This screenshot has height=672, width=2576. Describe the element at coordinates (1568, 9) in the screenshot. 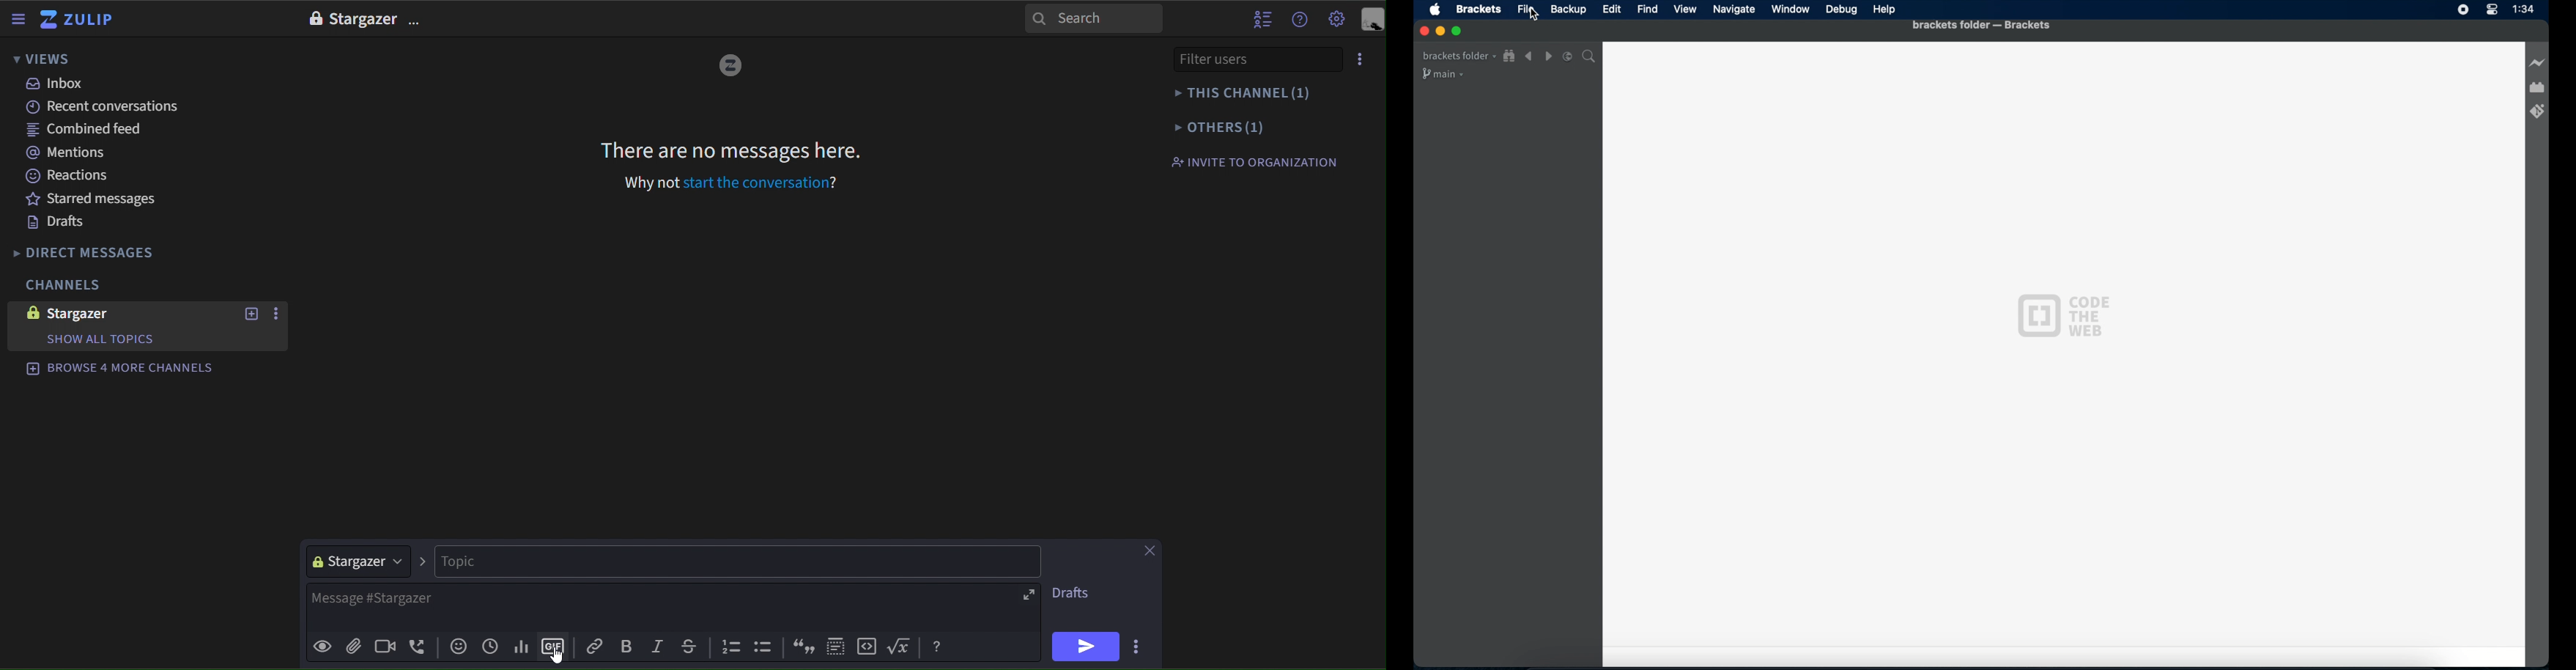

I see `Backup` at that location.